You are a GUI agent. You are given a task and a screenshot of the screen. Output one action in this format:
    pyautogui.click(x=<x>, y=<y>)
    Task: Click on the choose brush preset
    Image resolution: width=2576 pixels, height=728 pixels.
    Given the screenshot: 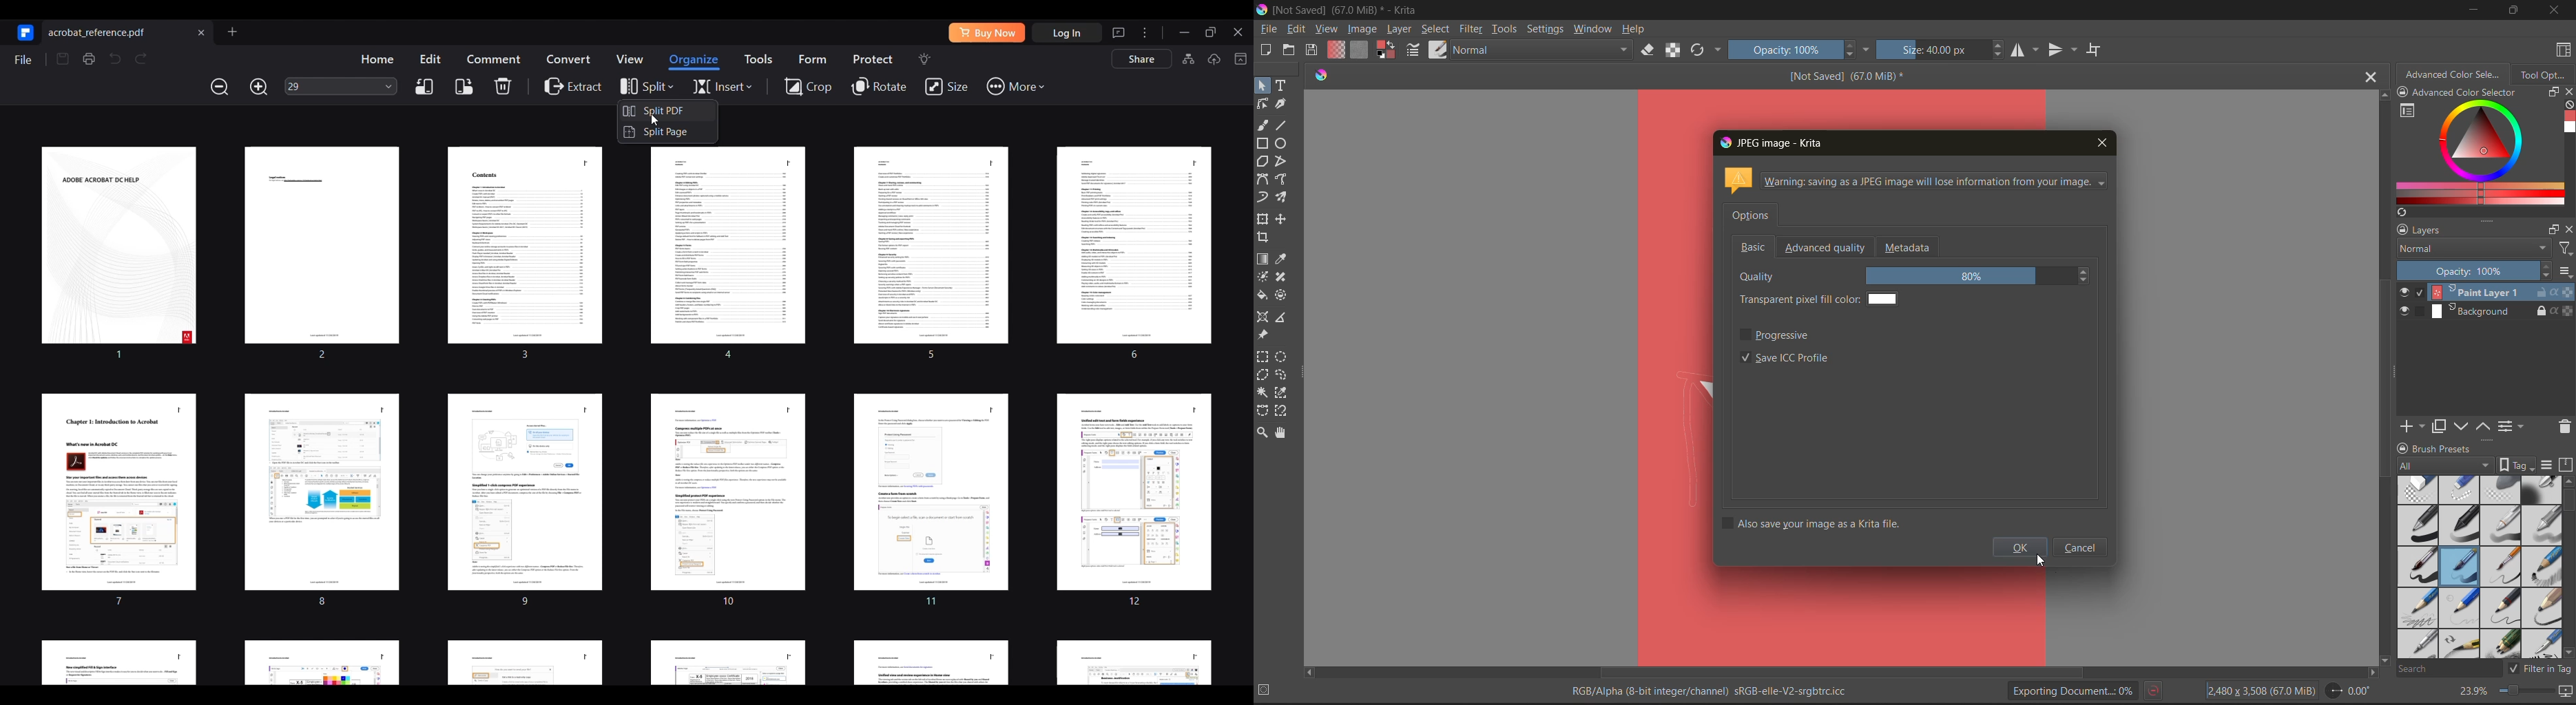 What is the action you would take?
    pyautogui.click(x=1440, y=50)
    